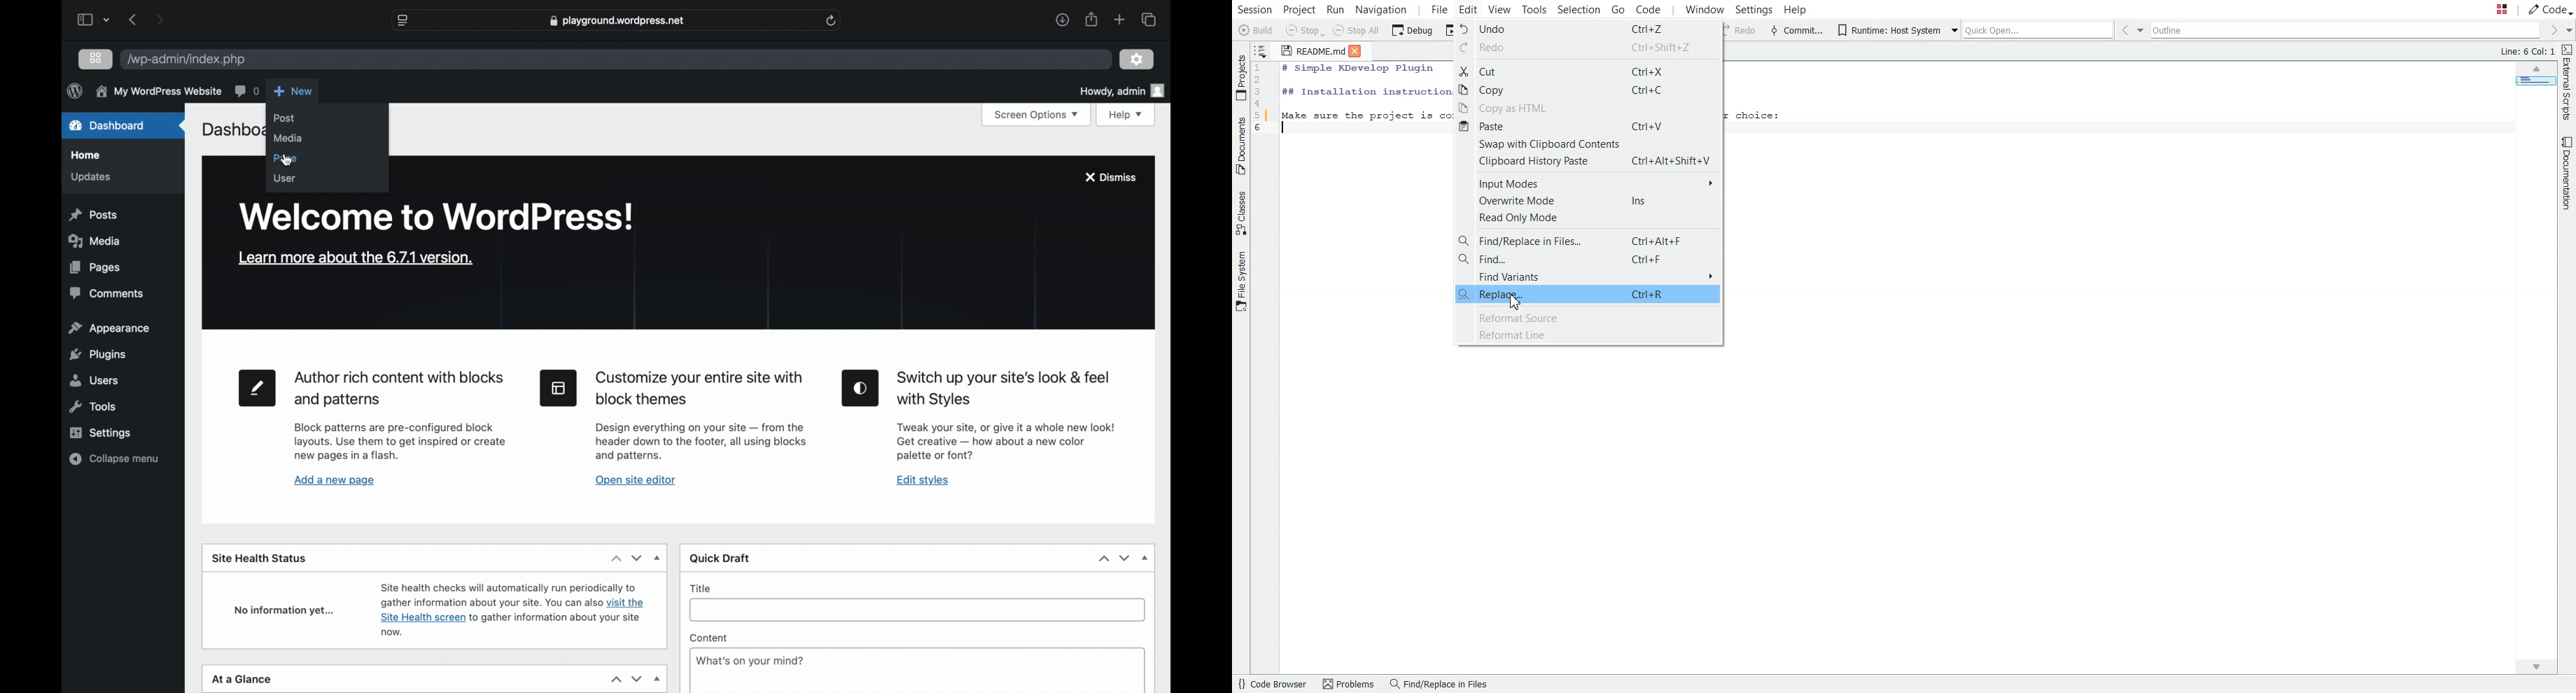 The width and height of the screenshot is (2576, 700). I want to click on Documents, so click(1240, 146).